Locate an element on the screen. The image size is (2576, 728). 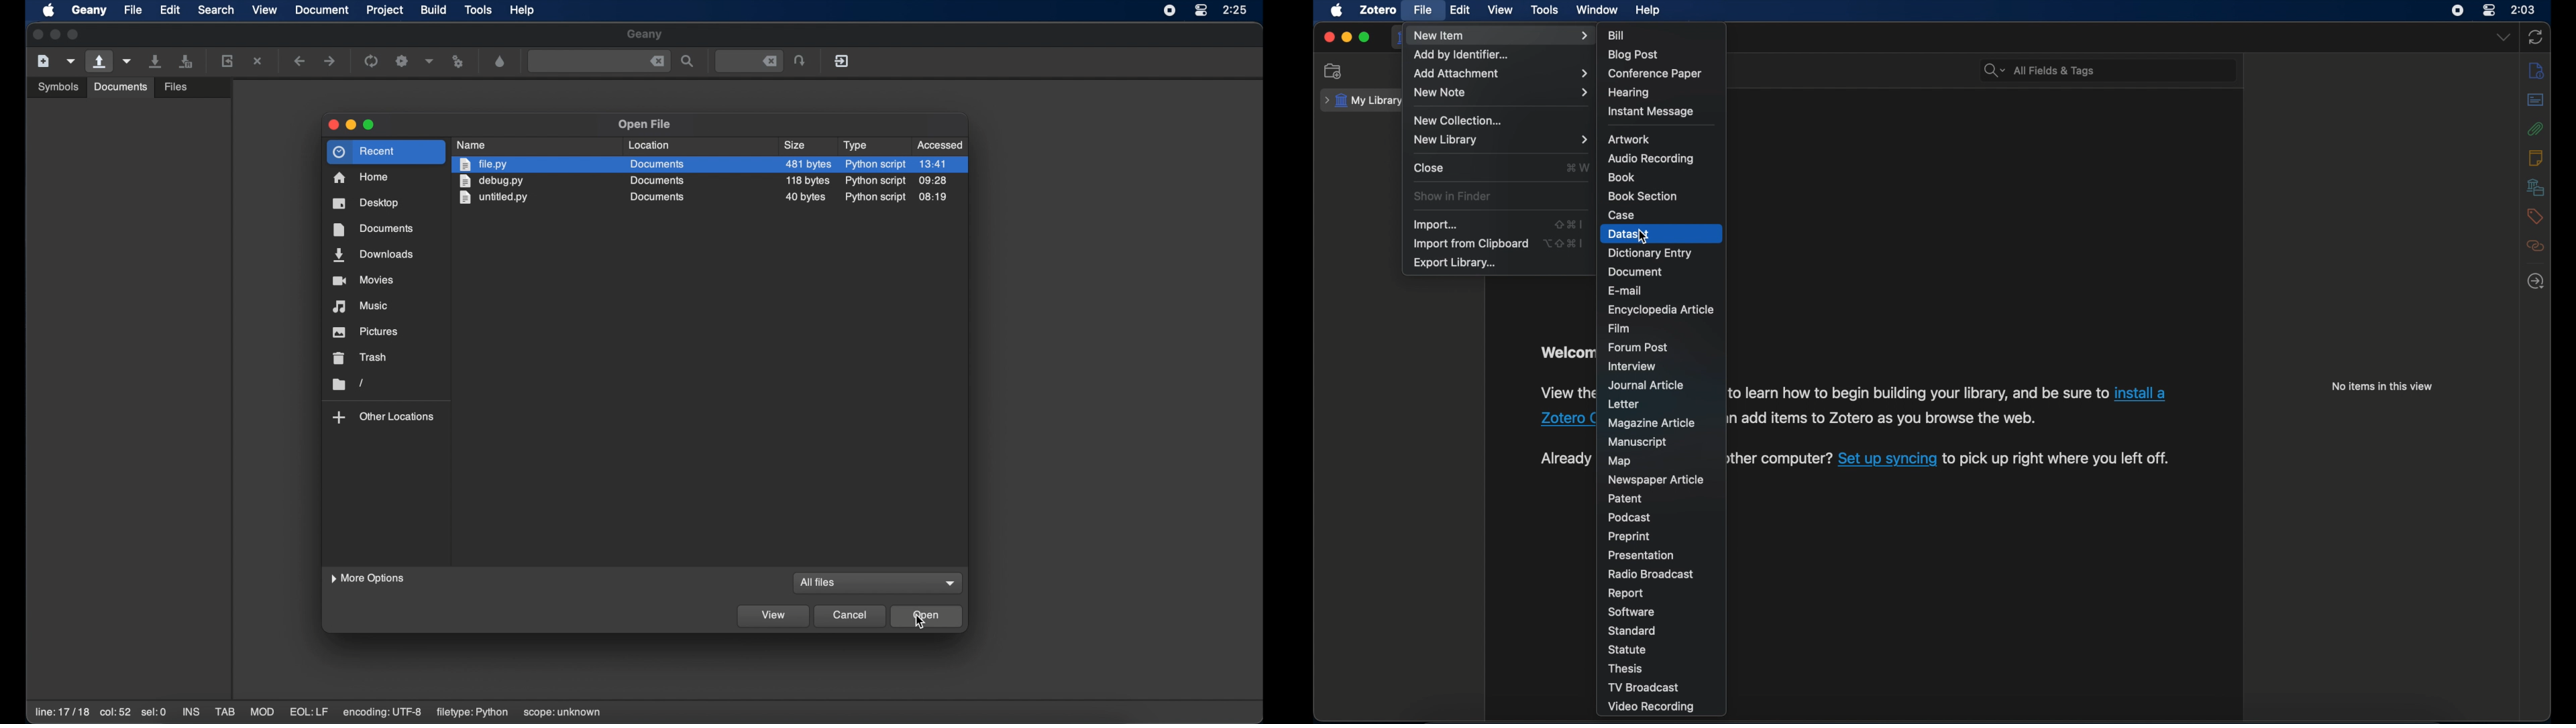
 is located at coordinates (2139, 396).